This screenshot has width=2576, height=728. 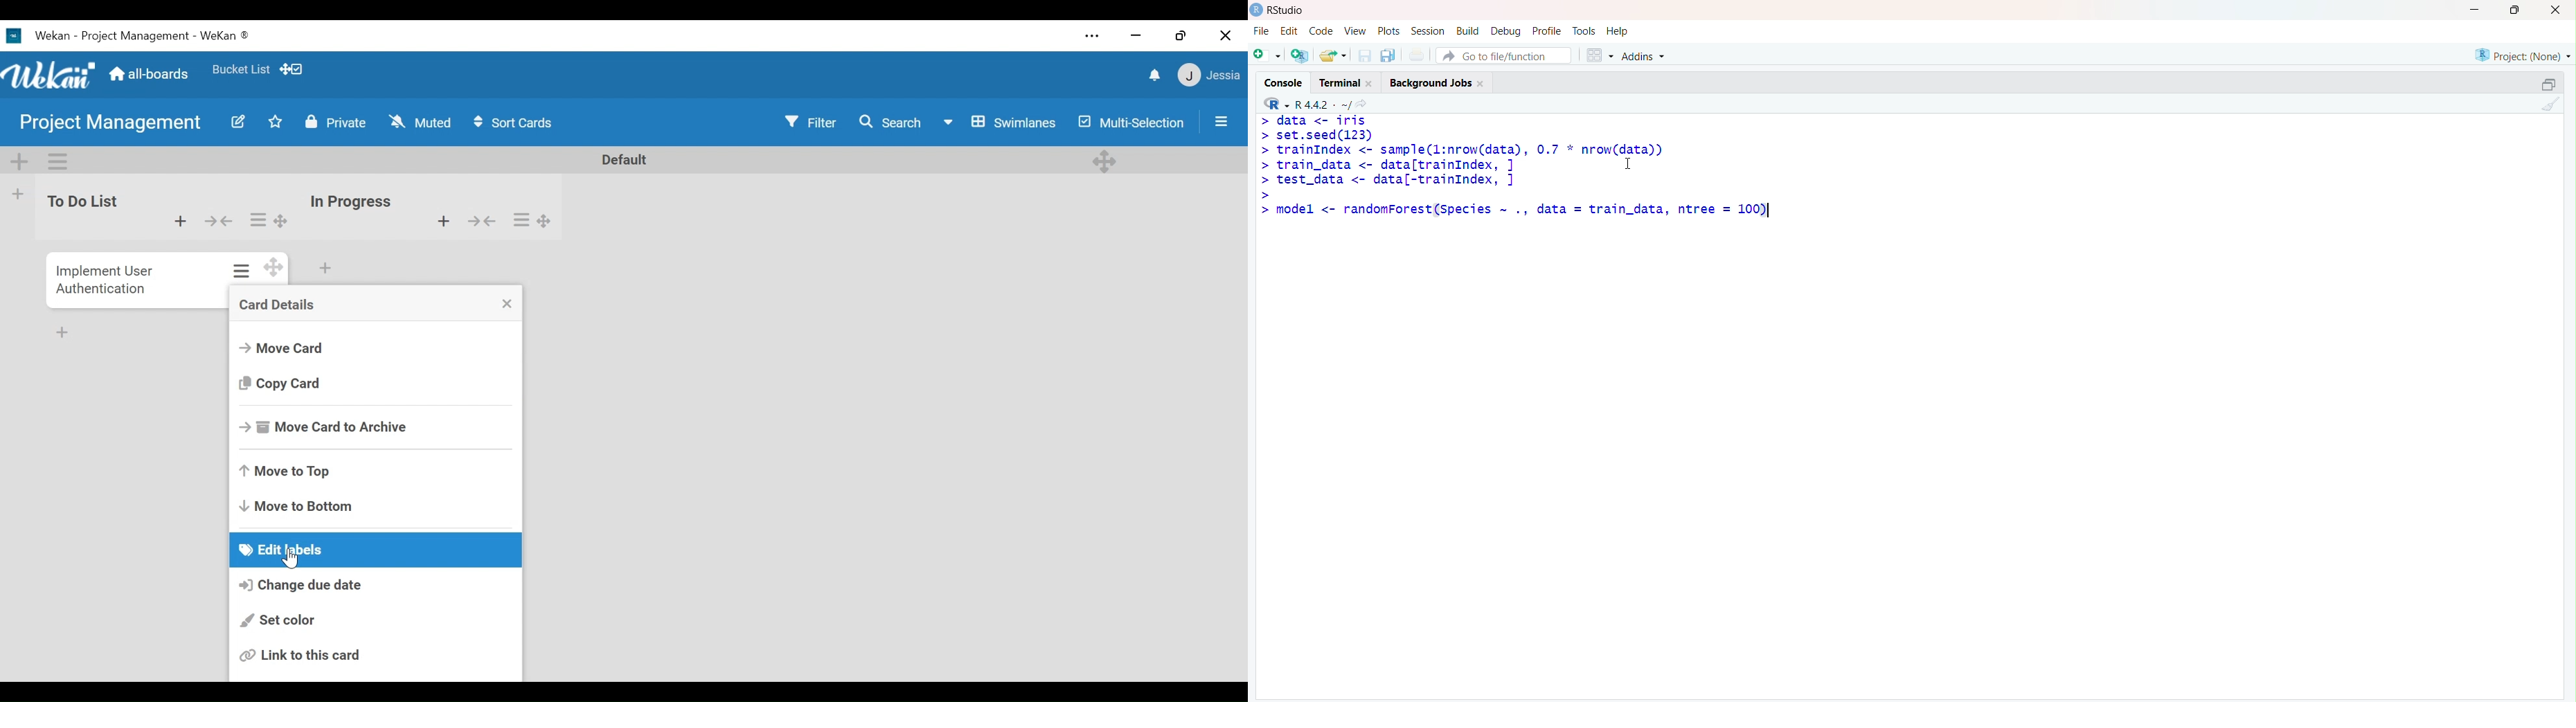 I want to click on Addins, so click(x=1645, y=55).